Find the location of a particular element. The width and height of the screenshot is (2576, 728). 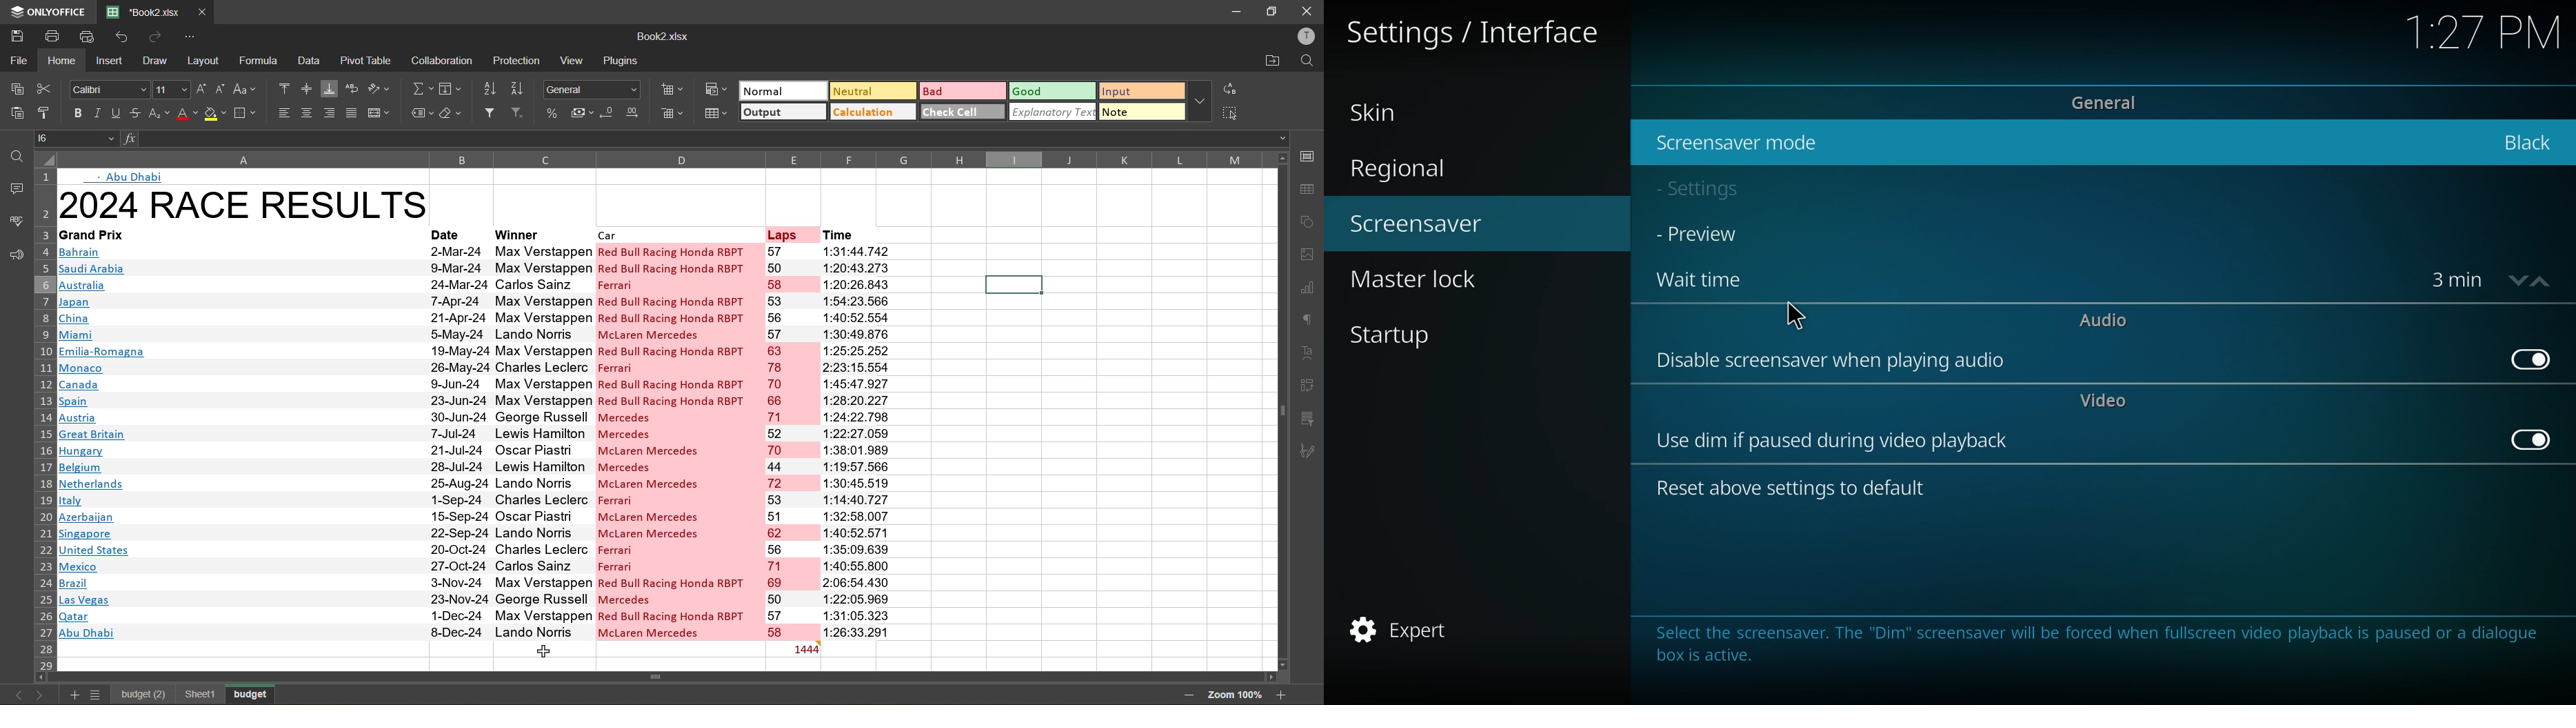

car name is located at coordinates (678, 440).